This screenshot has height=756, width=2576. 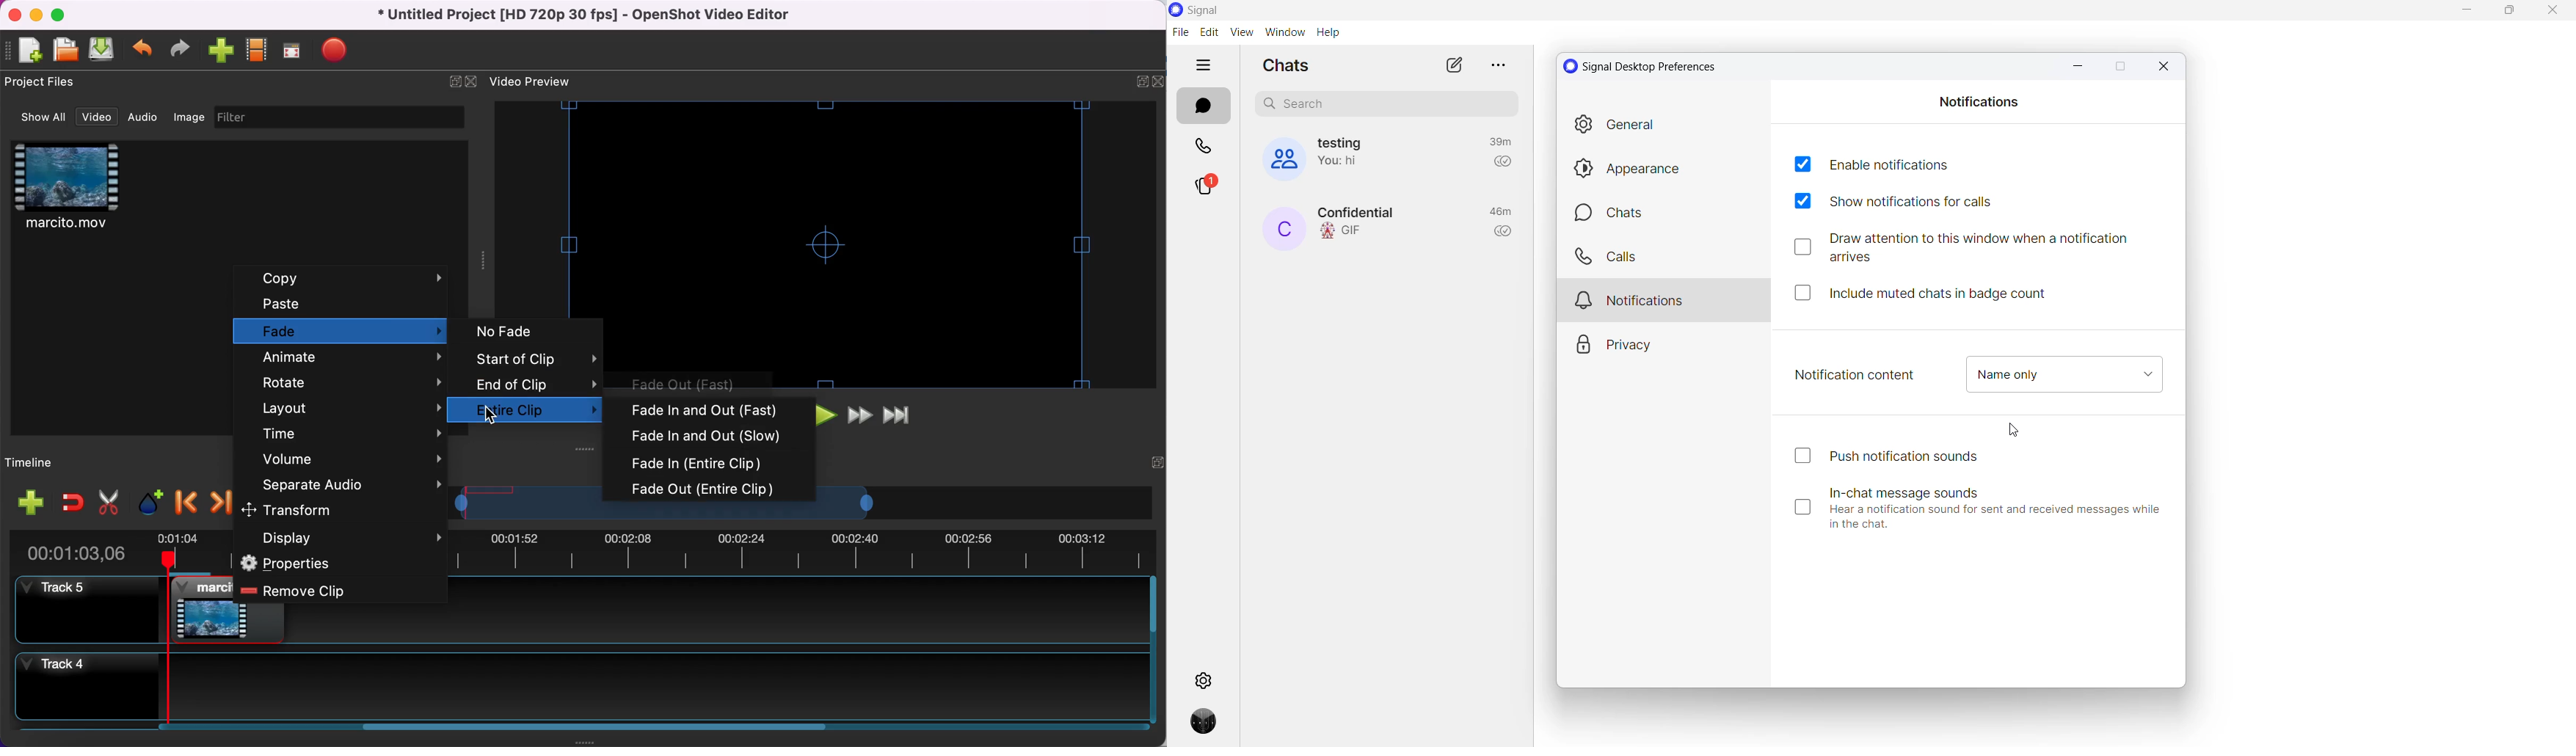 I want to click on video, so click(x=95, y=117).